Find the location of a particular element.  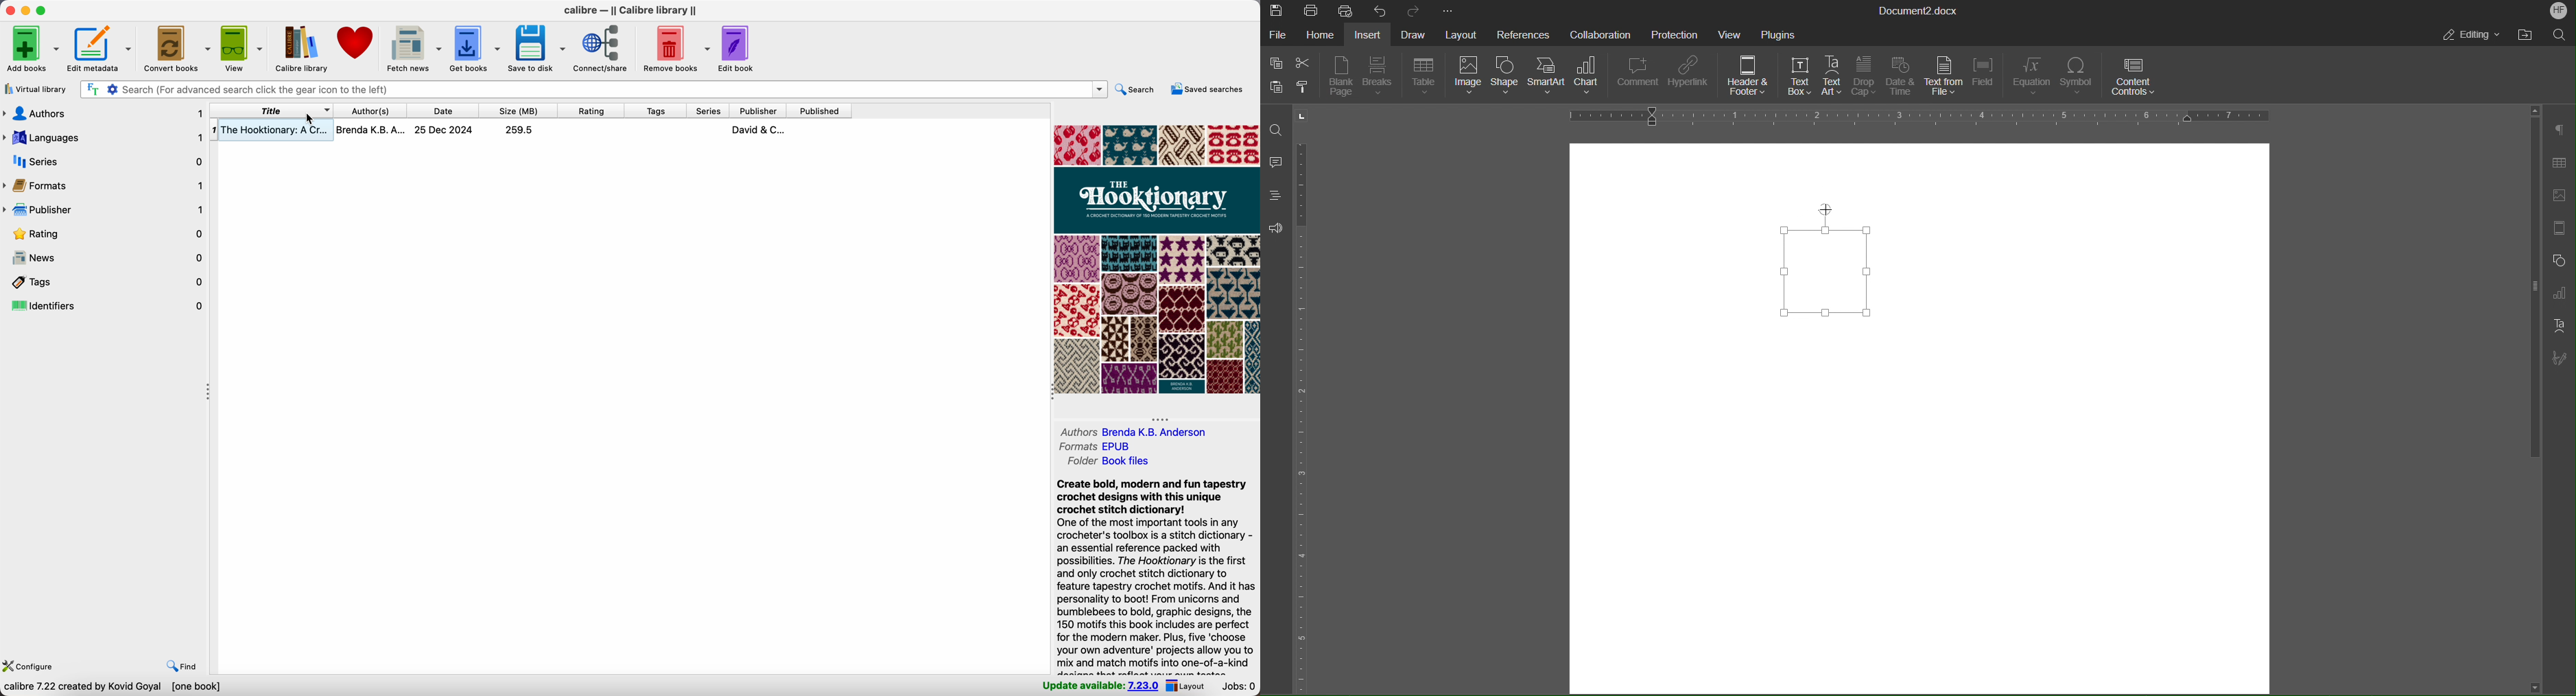

Insert Image is located at coordinates (2557, 196).